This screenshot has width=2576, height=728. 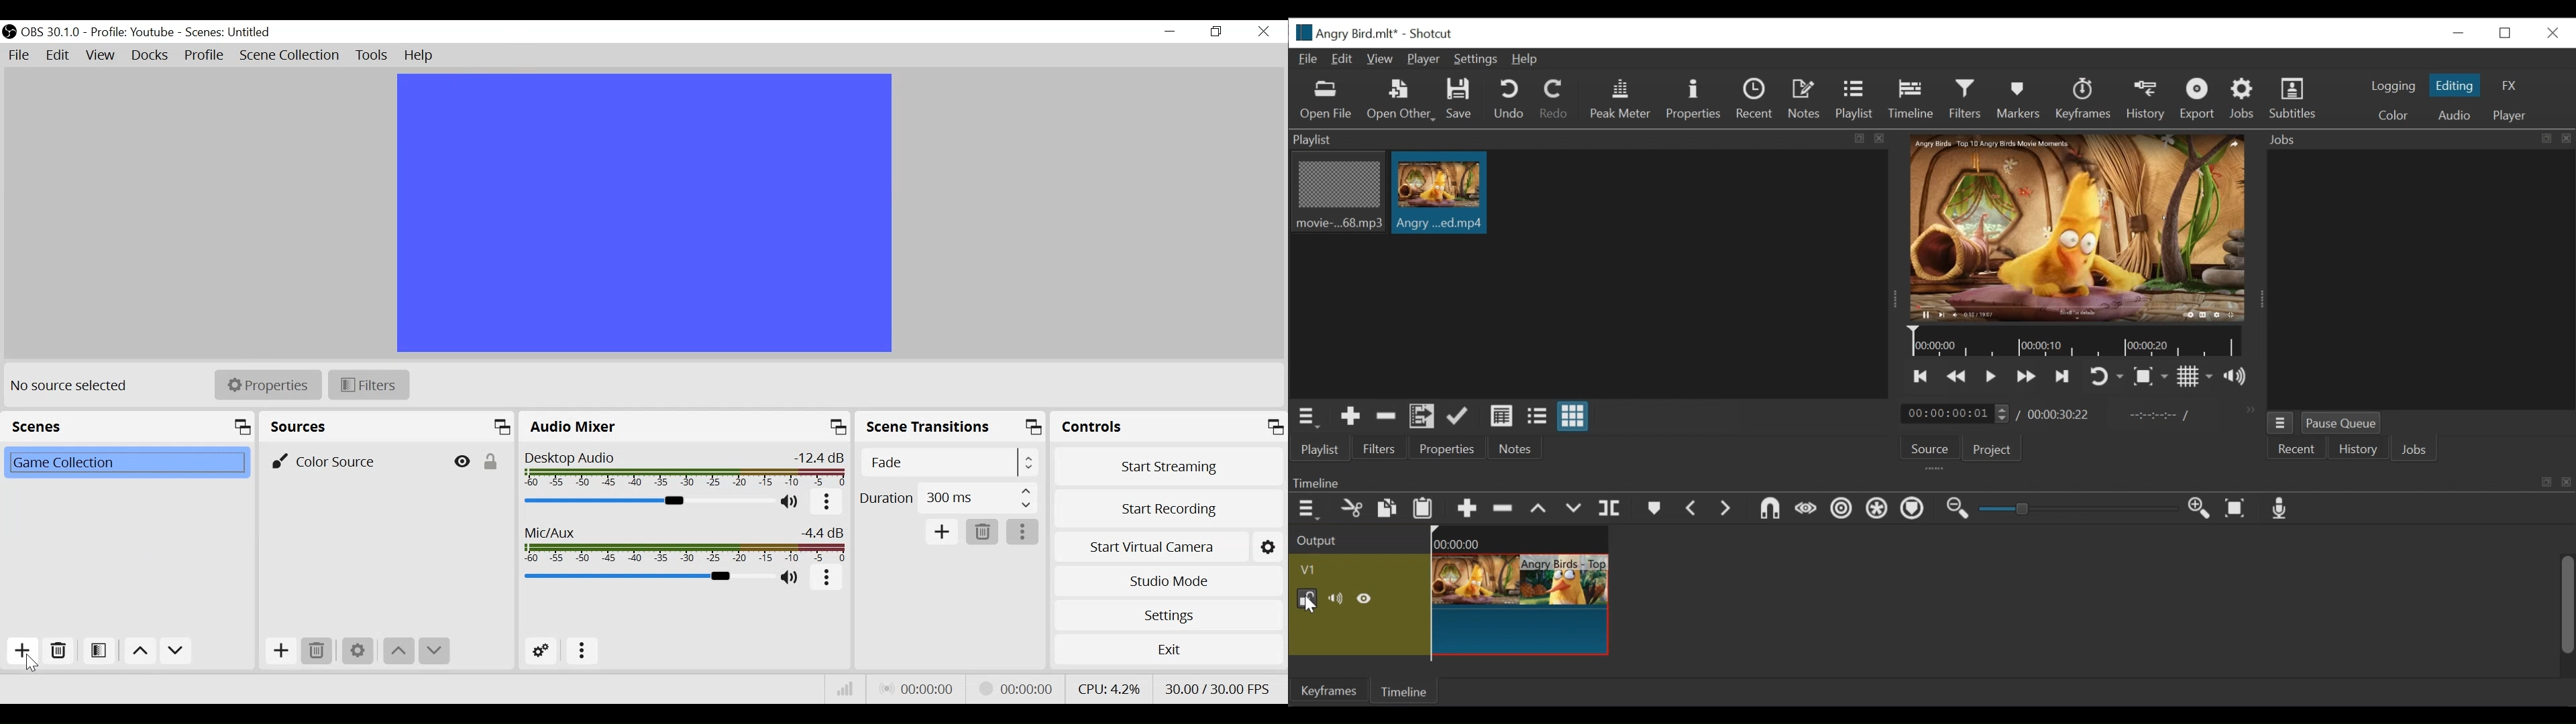 I want to click on more options, so click(x=826, y=503).